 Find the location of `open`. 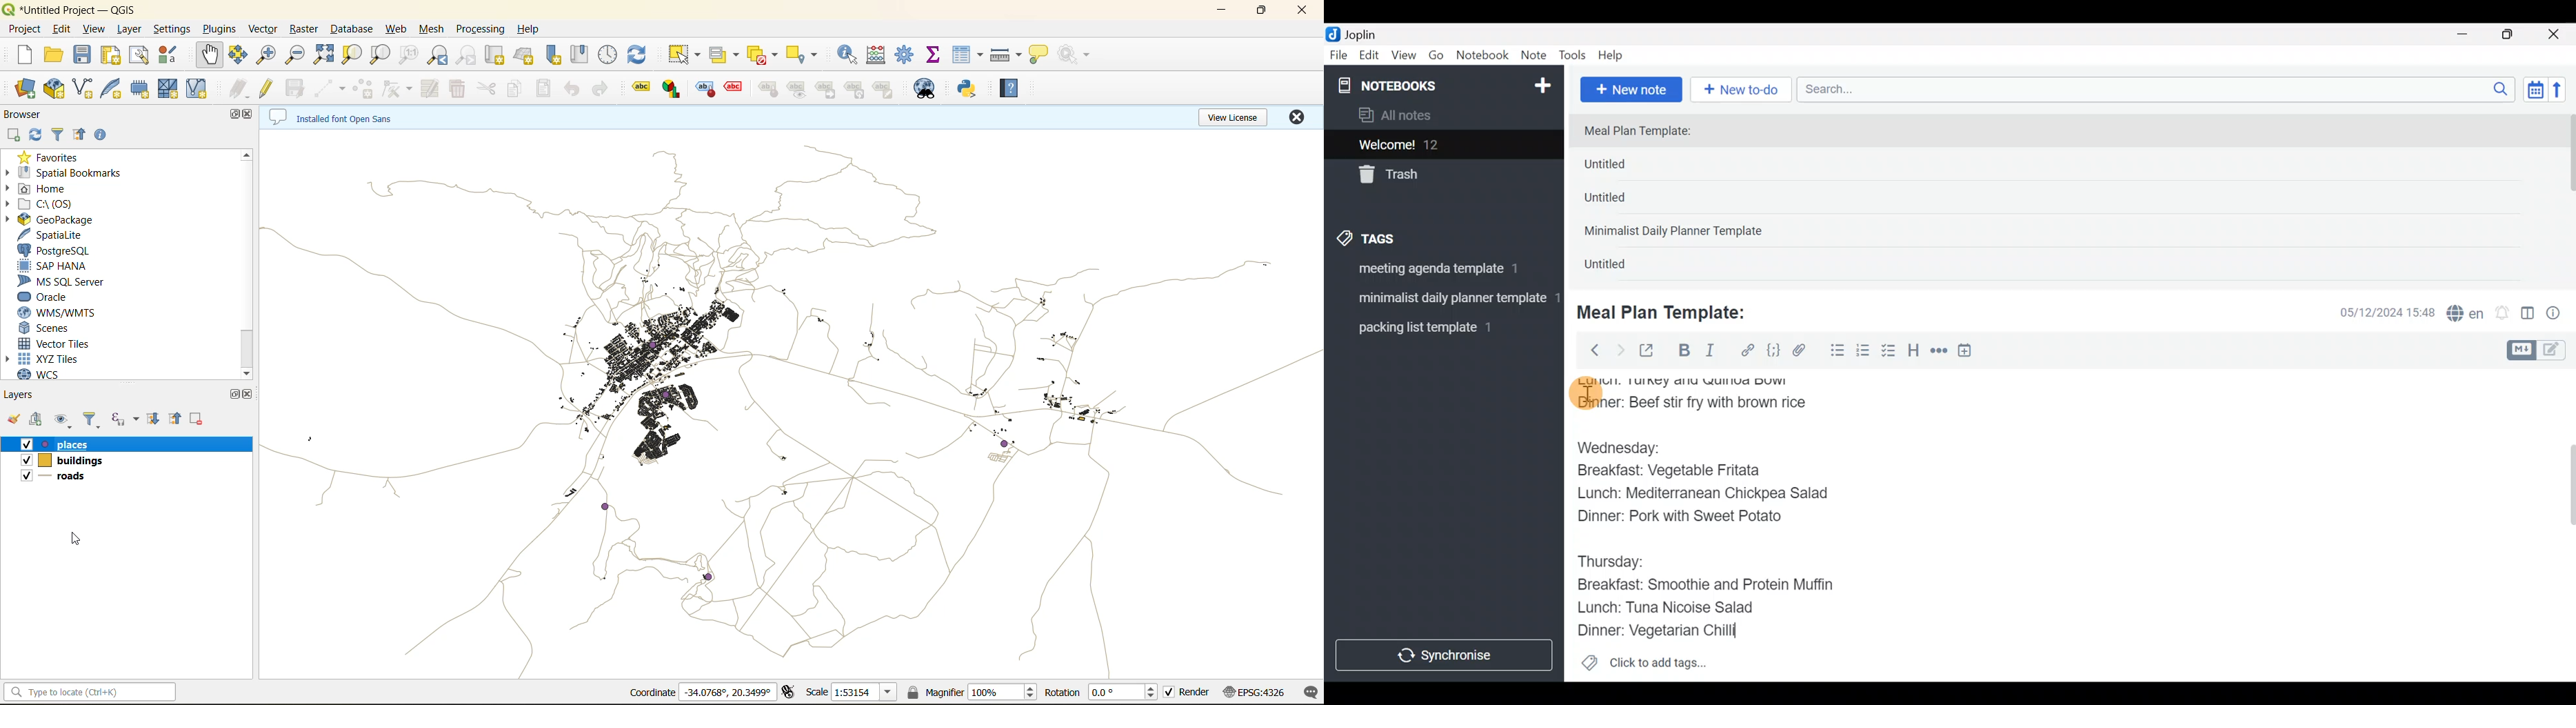

open is located at coordinates (13, 419).